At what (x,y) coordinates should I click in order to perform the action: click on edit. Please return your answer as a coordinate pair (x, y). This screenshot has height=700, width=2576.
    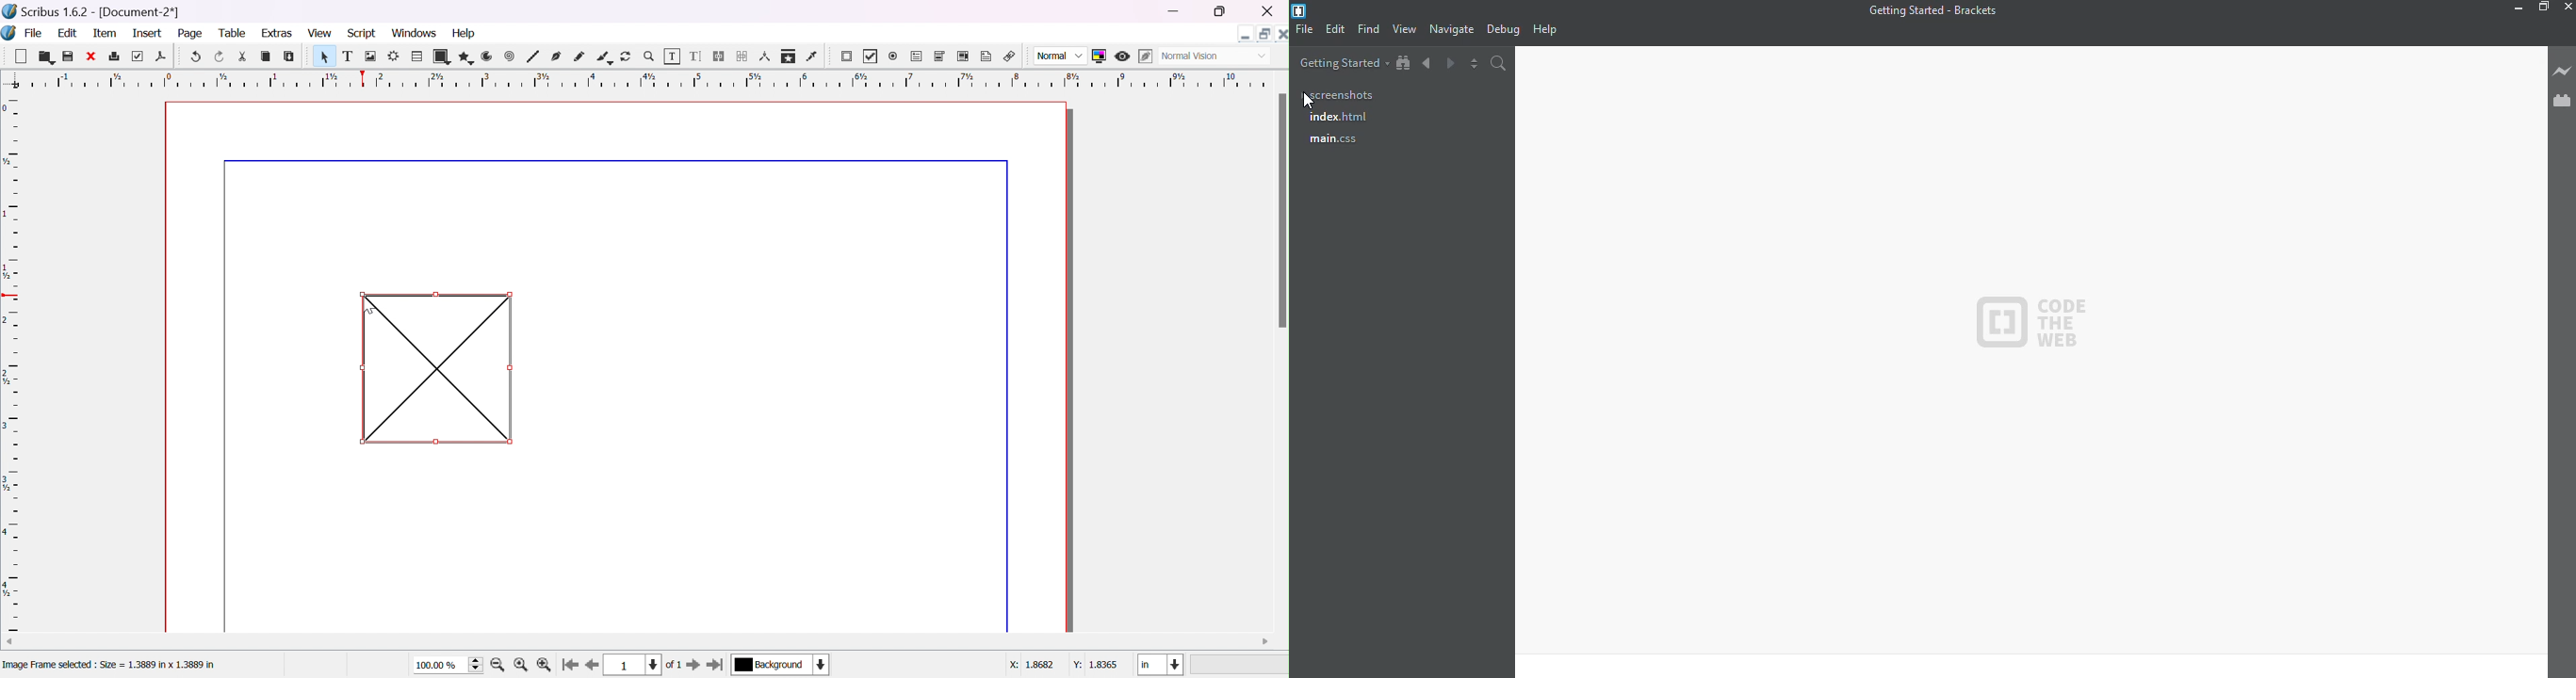
    Looking at the image, I should click on (67, 32).